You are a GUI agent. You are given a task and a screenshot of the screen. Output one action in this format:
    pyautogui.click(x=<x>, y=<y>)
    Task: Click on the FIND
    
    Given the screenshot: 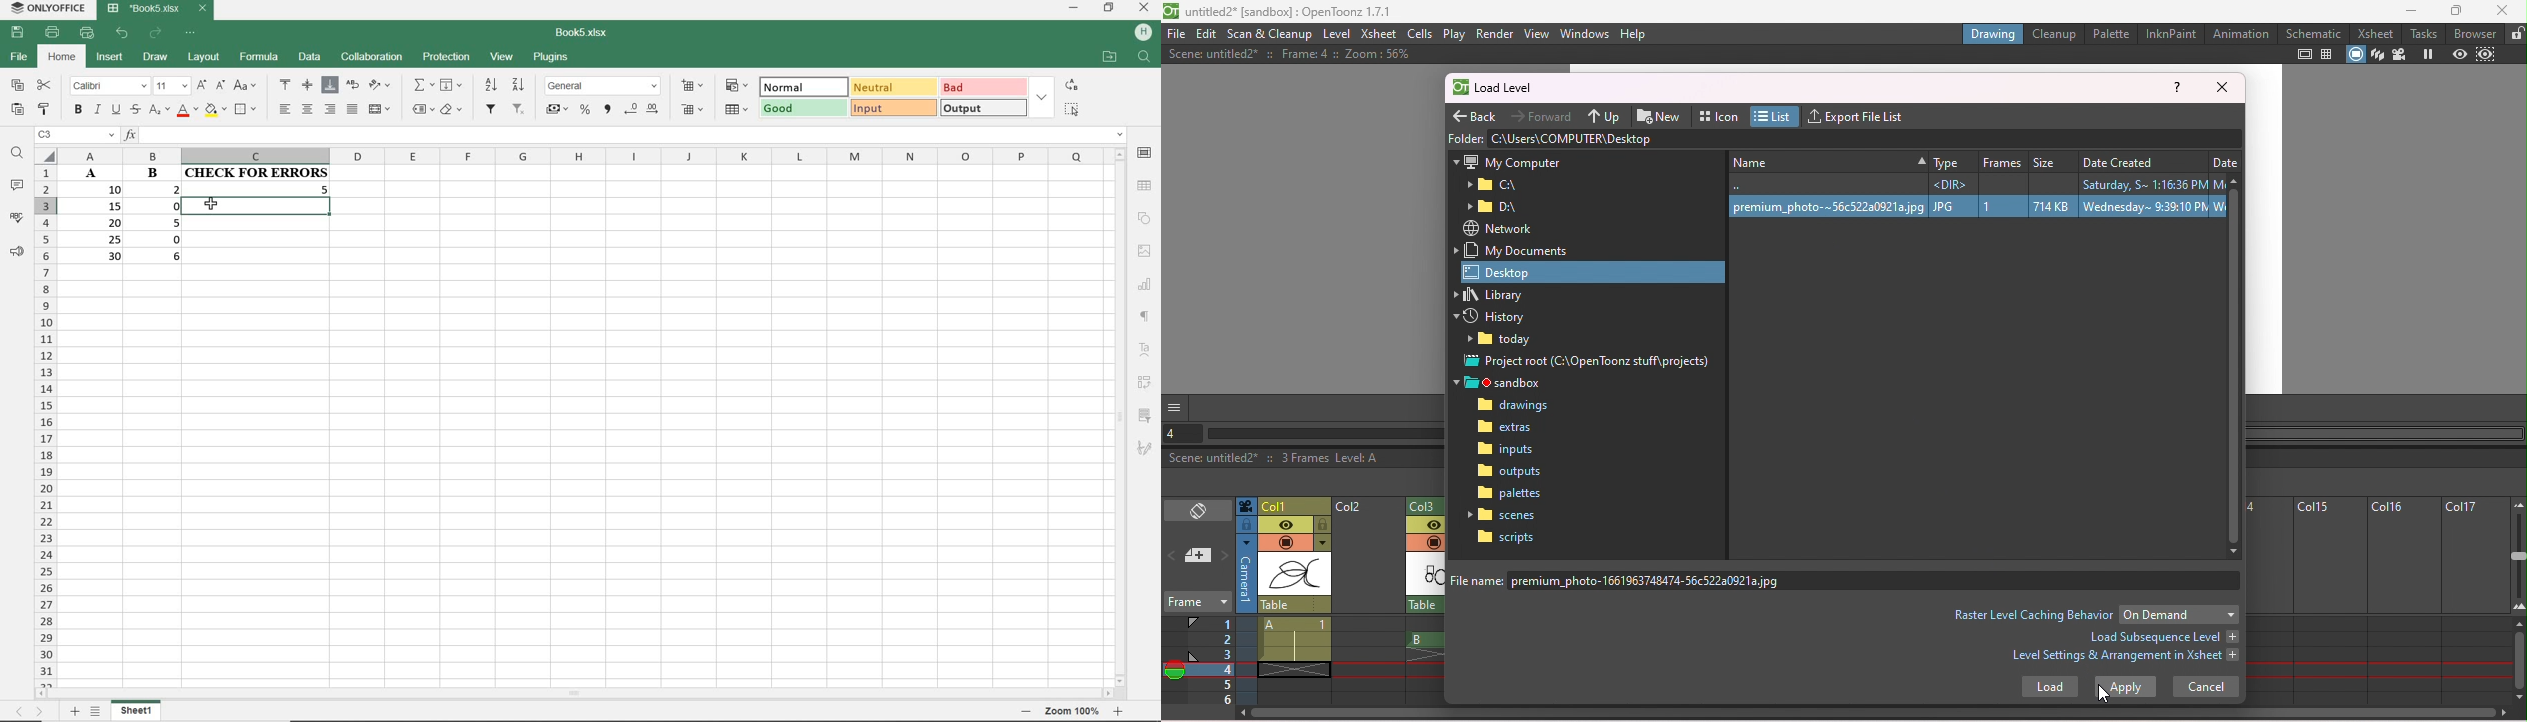 What is the action you would take?
    pyautogui.click(x=17, y=156)
    